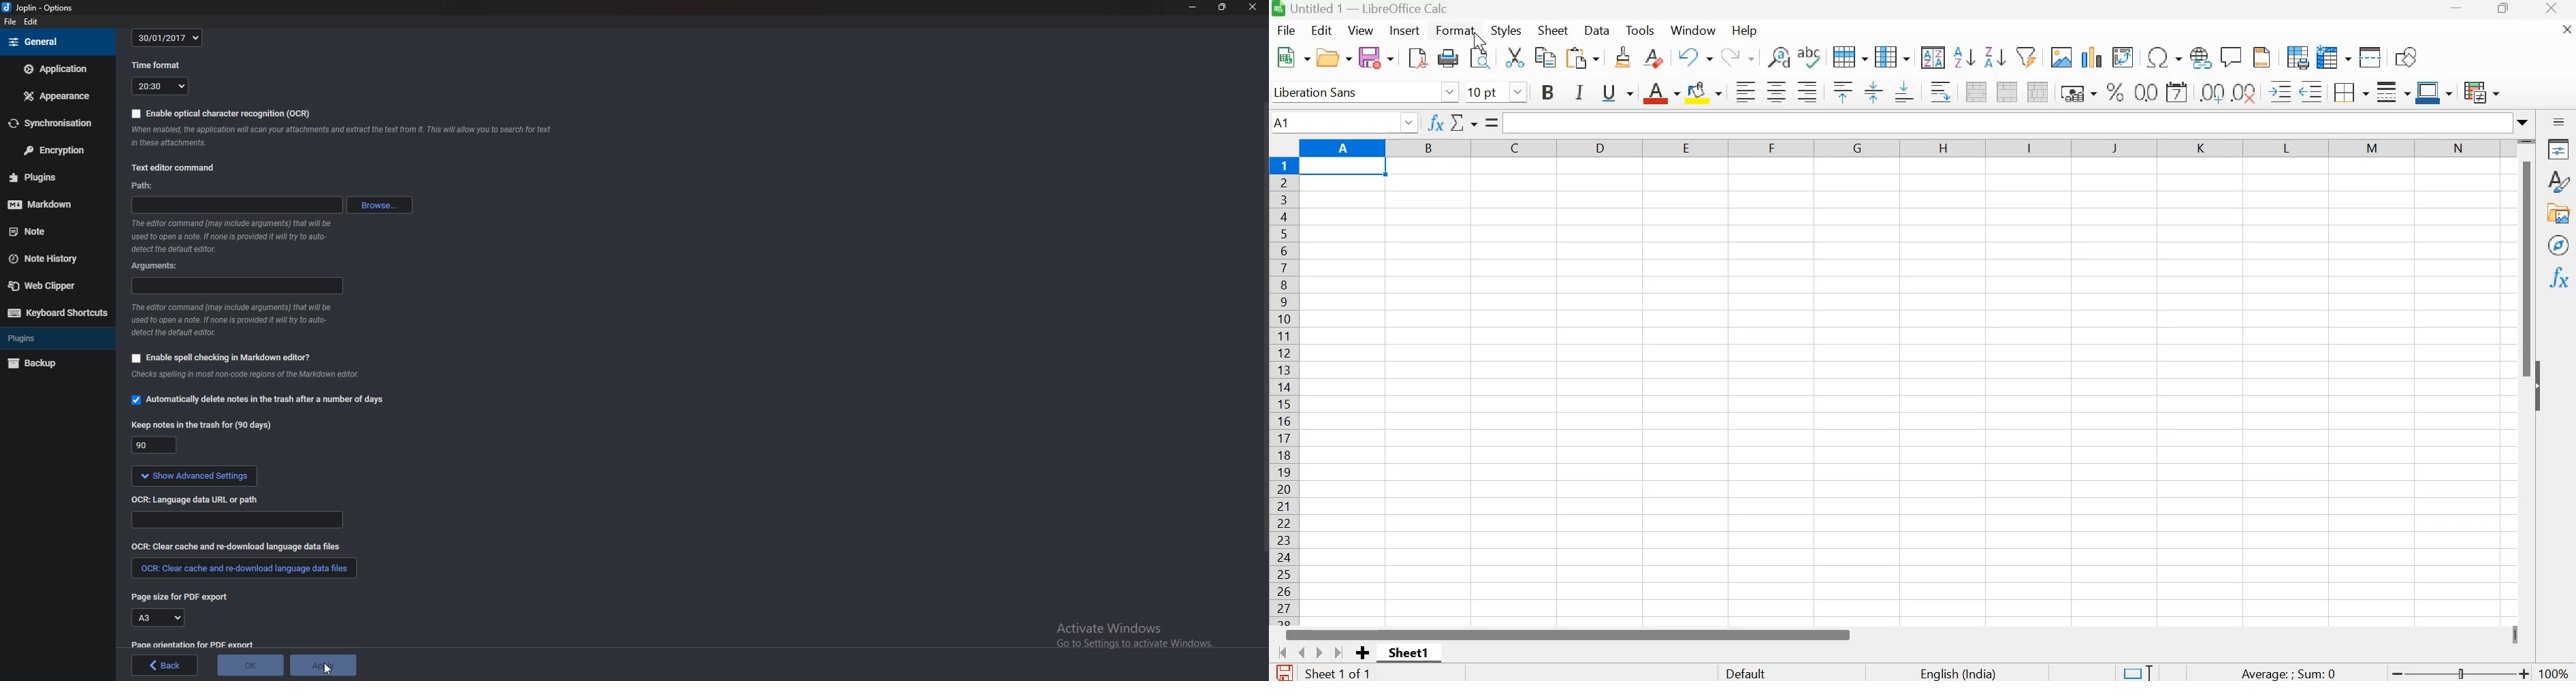  I want to click on o C R language data url or path, so click(198, 501).